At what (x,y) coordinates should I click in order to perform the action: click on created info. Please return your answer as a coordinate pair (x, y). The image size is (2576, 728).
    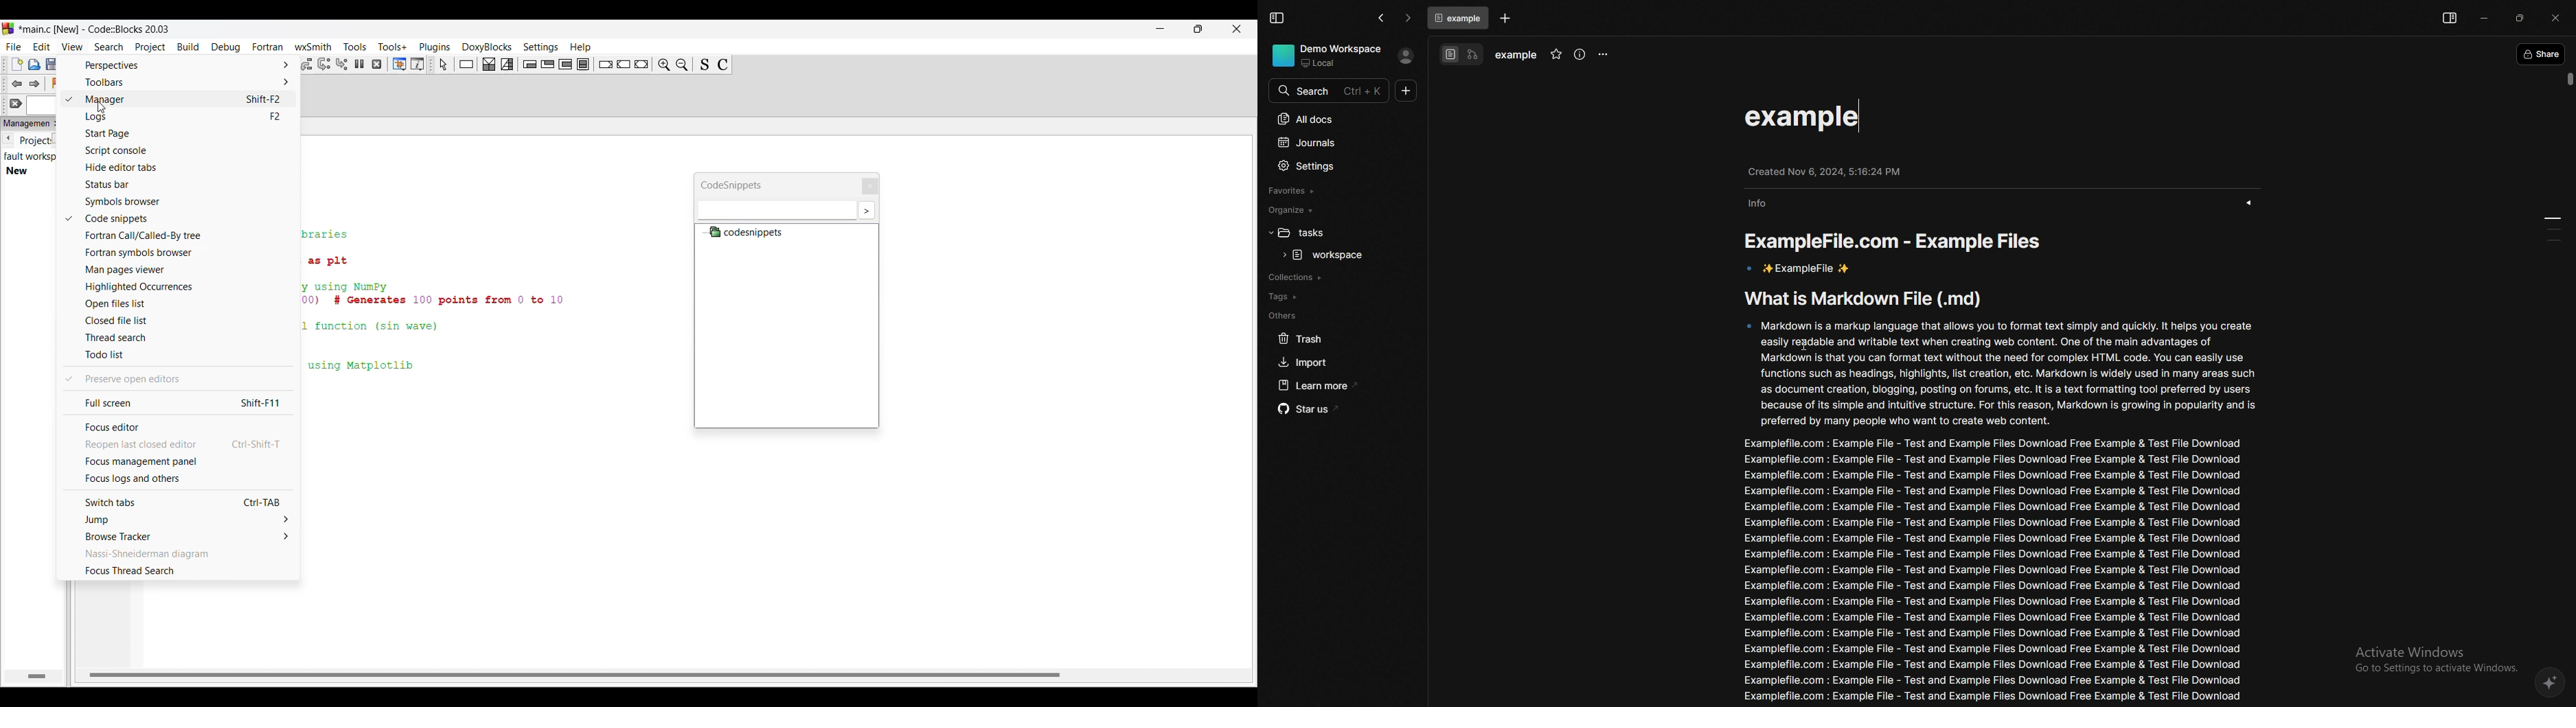
    Looking at the image, I should click on (1826, 171).